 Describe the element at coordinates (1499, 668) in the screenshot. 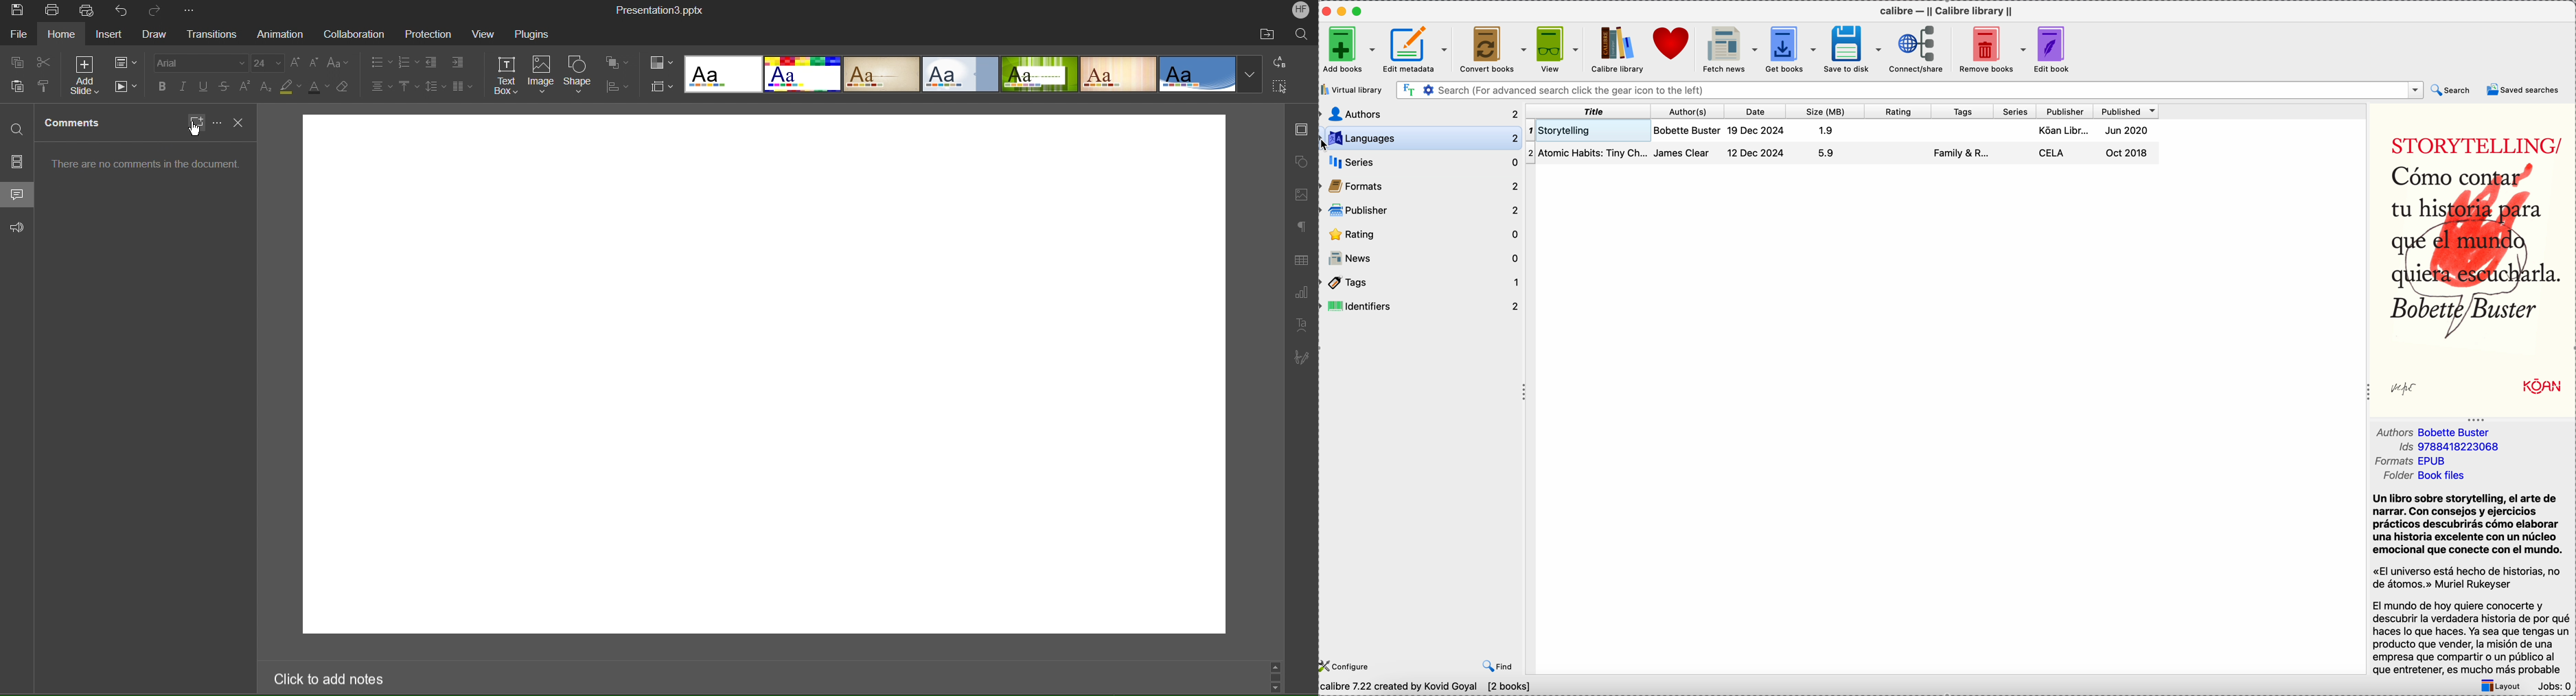

I see `find` at that location.